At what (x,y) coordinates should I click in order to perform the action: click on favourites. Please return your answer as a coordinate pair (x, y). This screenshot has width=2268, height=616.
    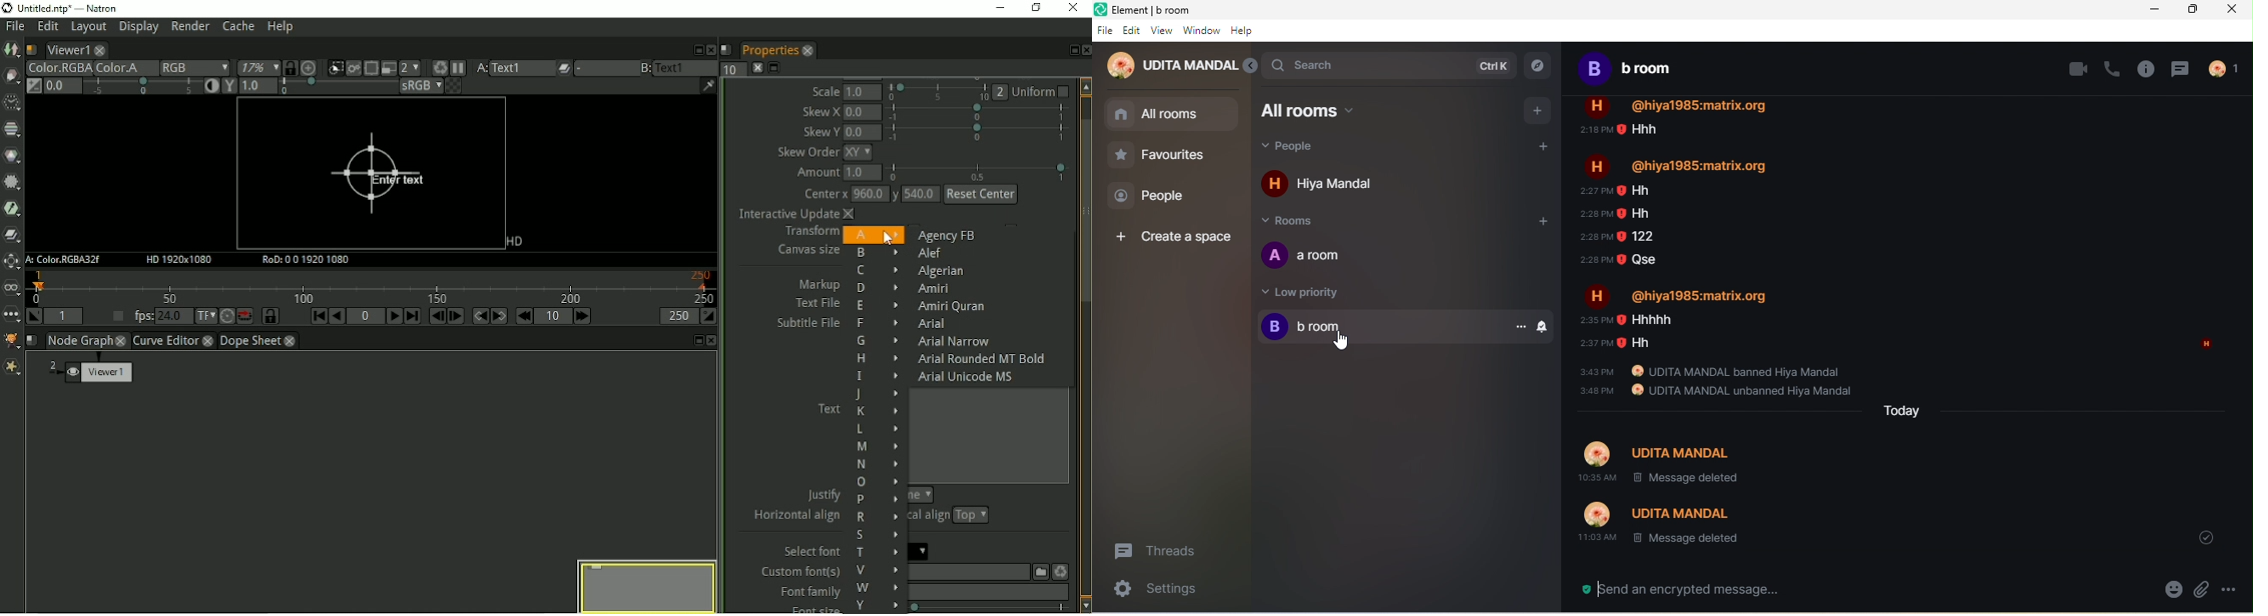
    Looking at the image, I should click on (1162, 158).